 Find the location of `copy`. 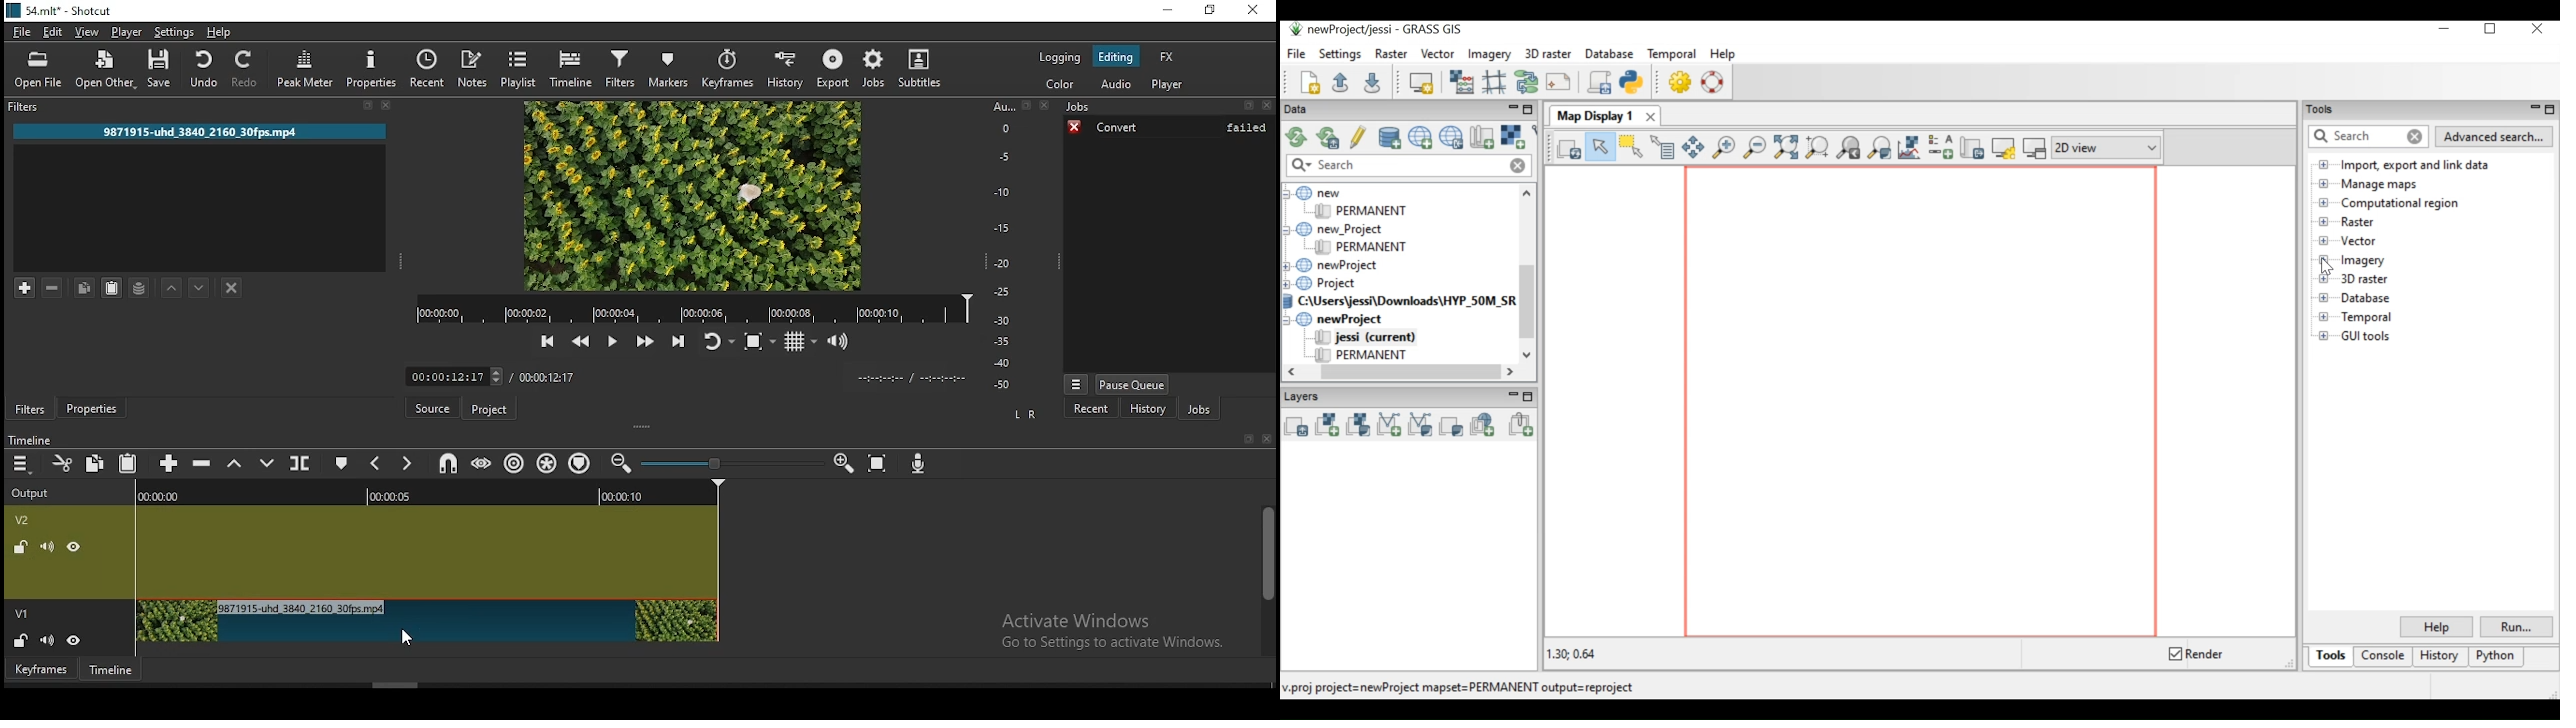

copy is located at coordinates (95, 462).